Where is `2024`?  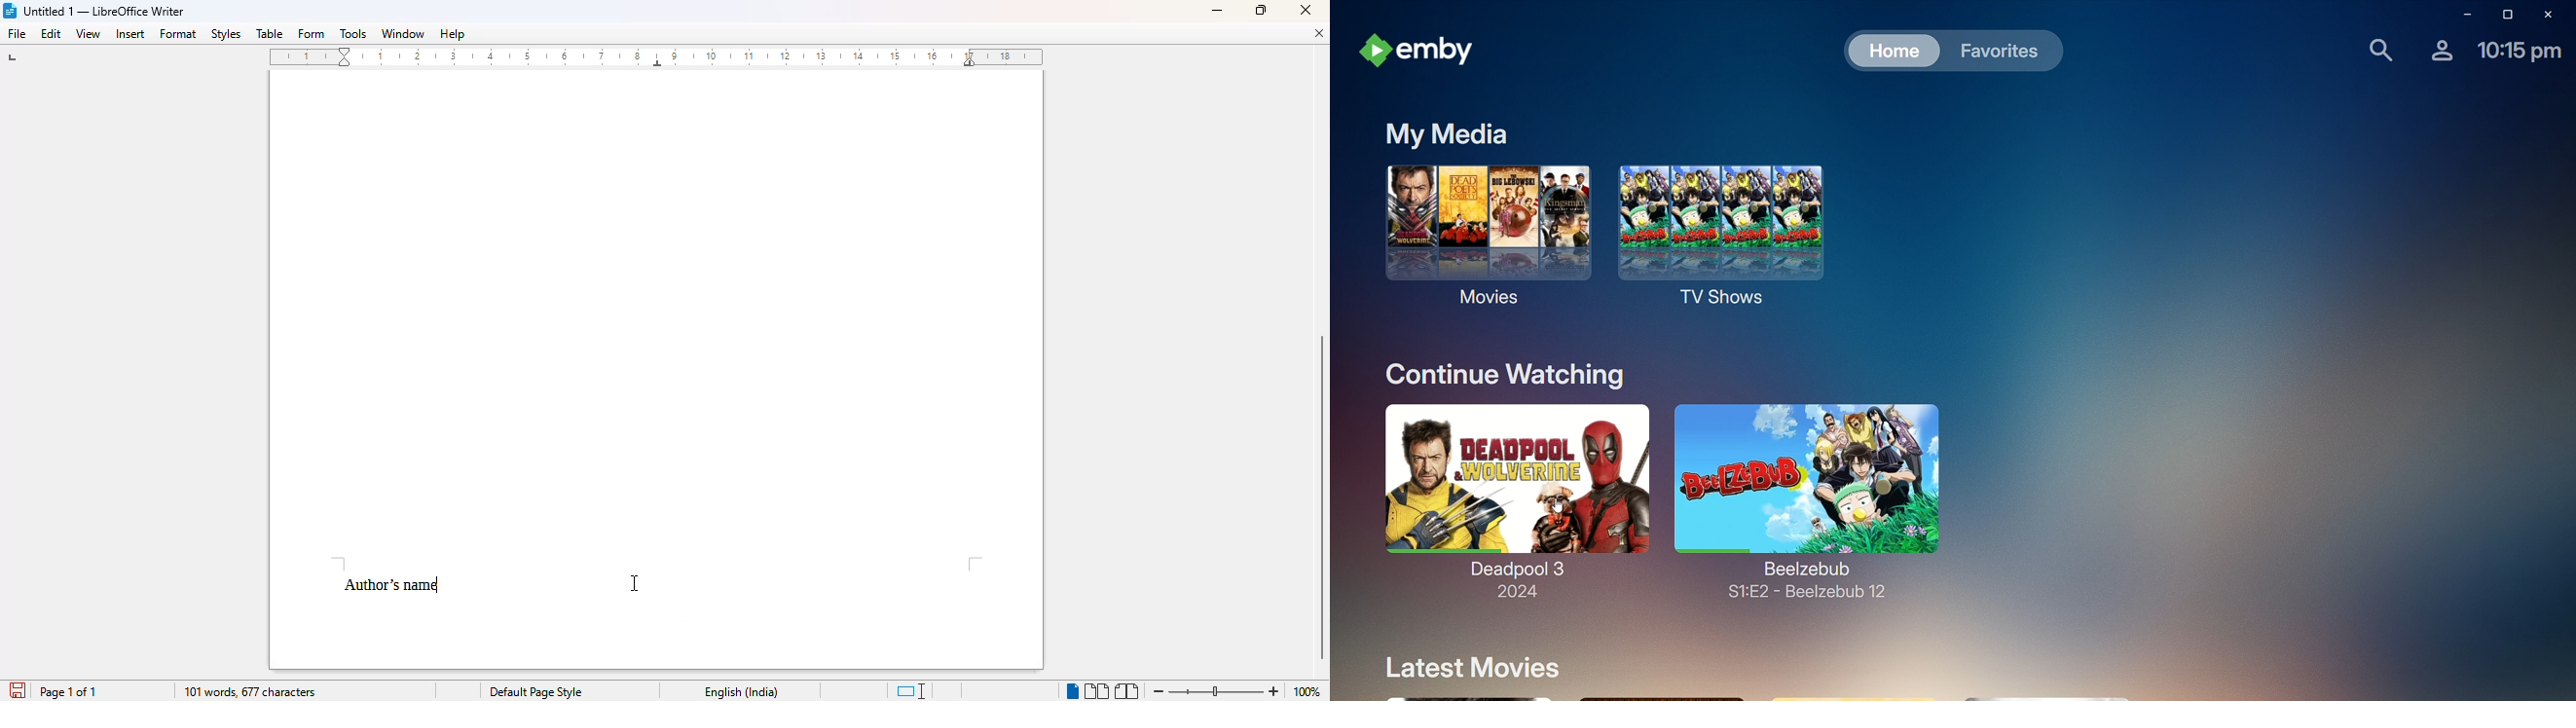 2024 is located at coordinates (1505, 594).